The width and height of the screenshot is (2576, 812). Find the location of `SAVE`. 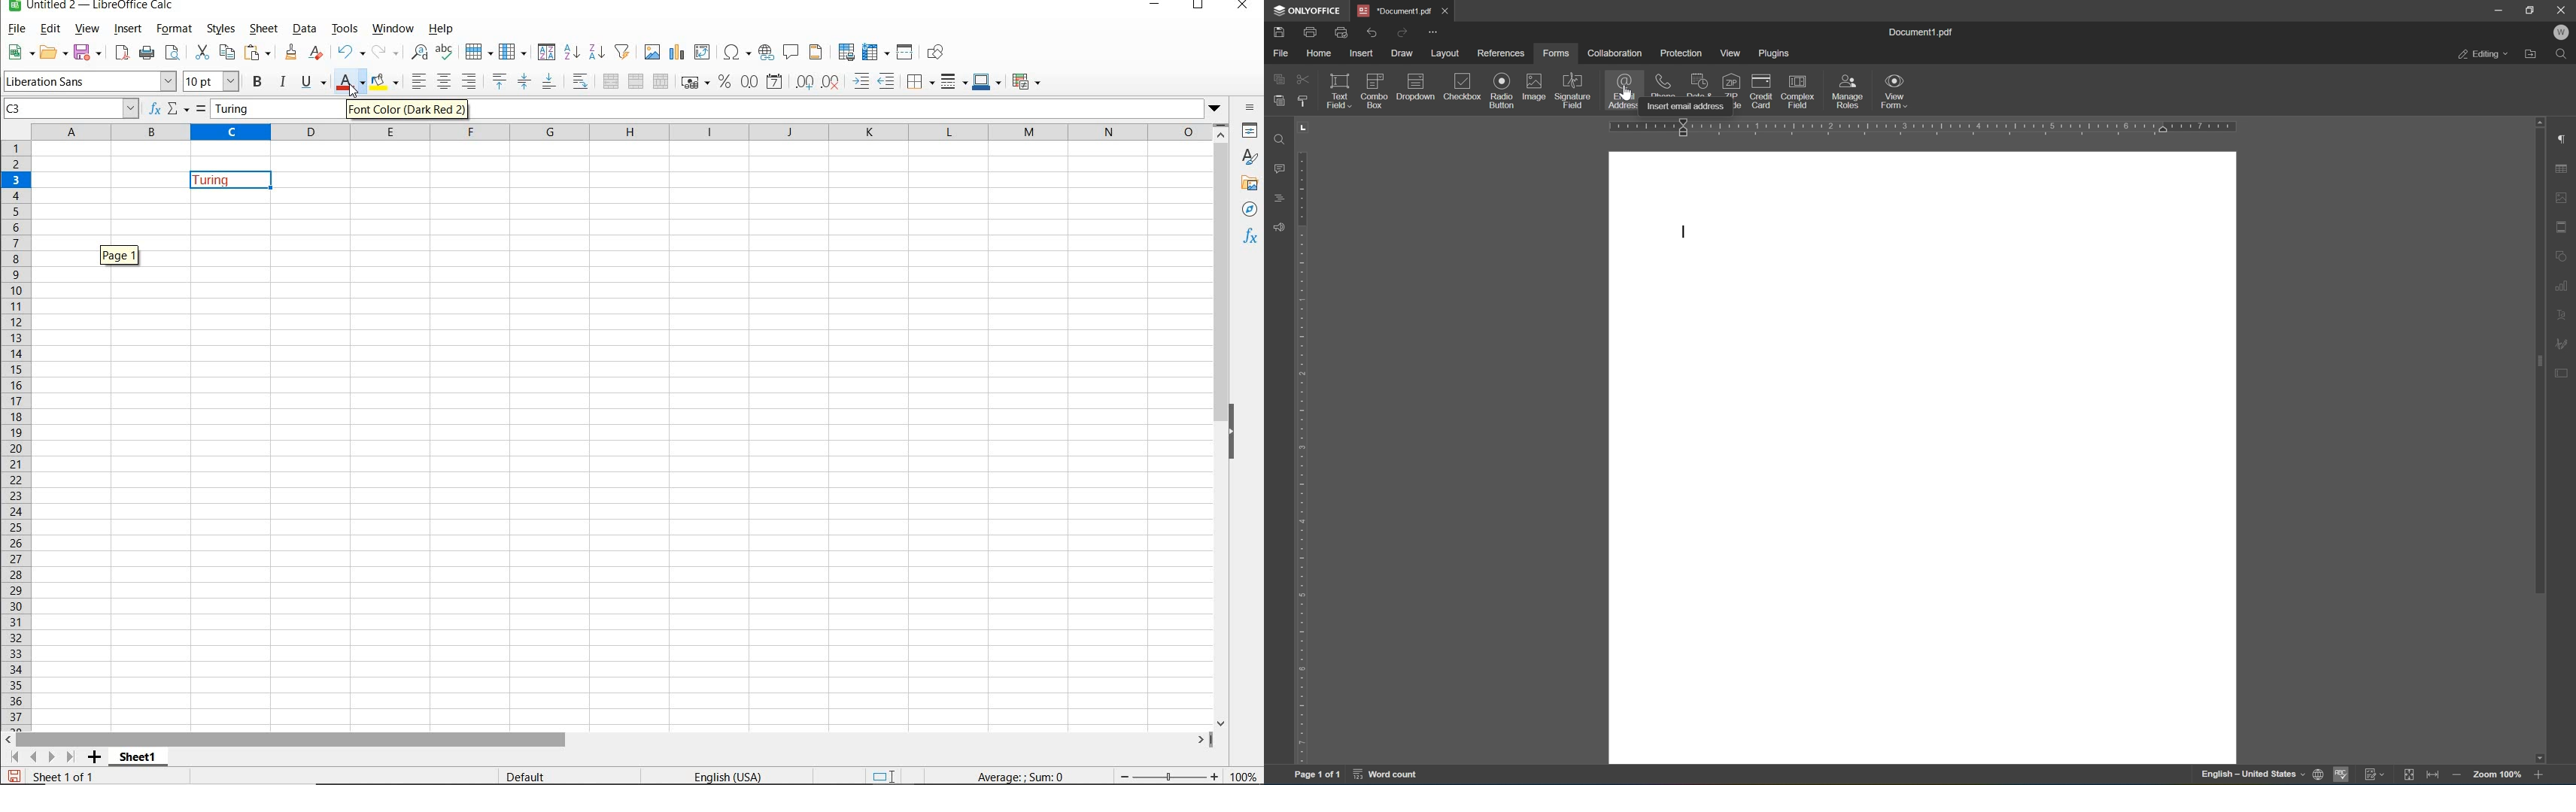

SAVE is located at coordinates (13, 777).